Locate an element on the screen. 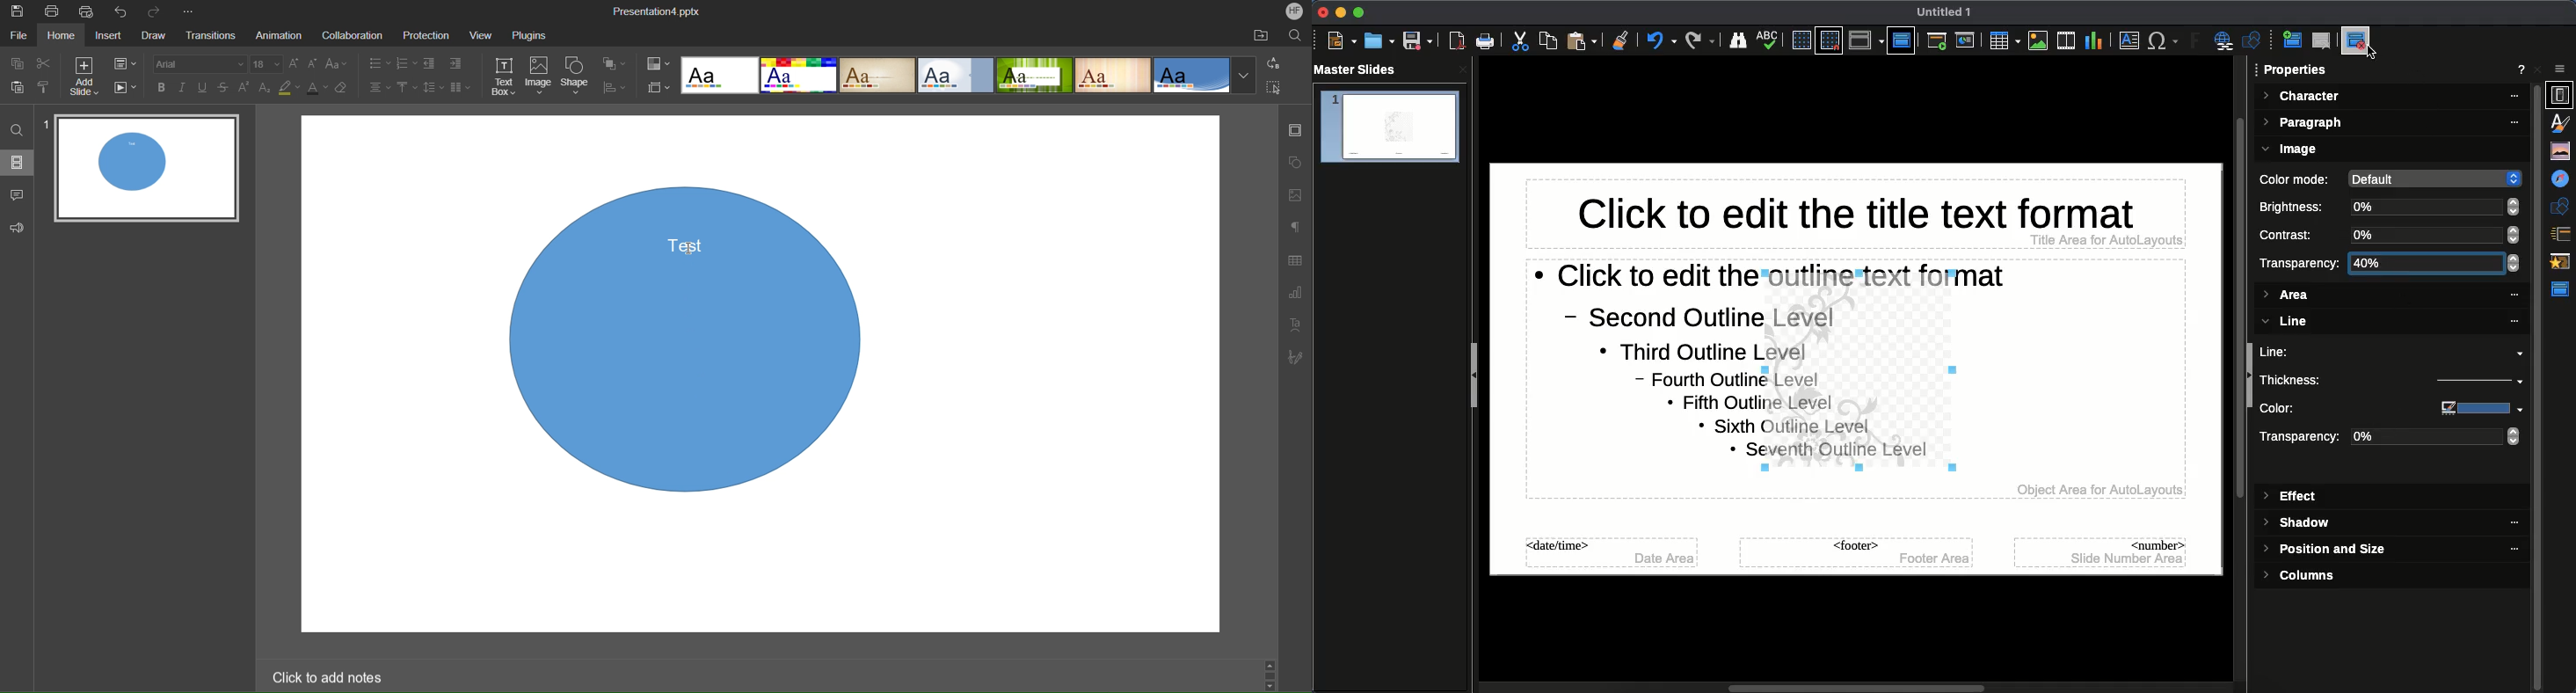  Scroll up is located at coordinates (1270, 662).